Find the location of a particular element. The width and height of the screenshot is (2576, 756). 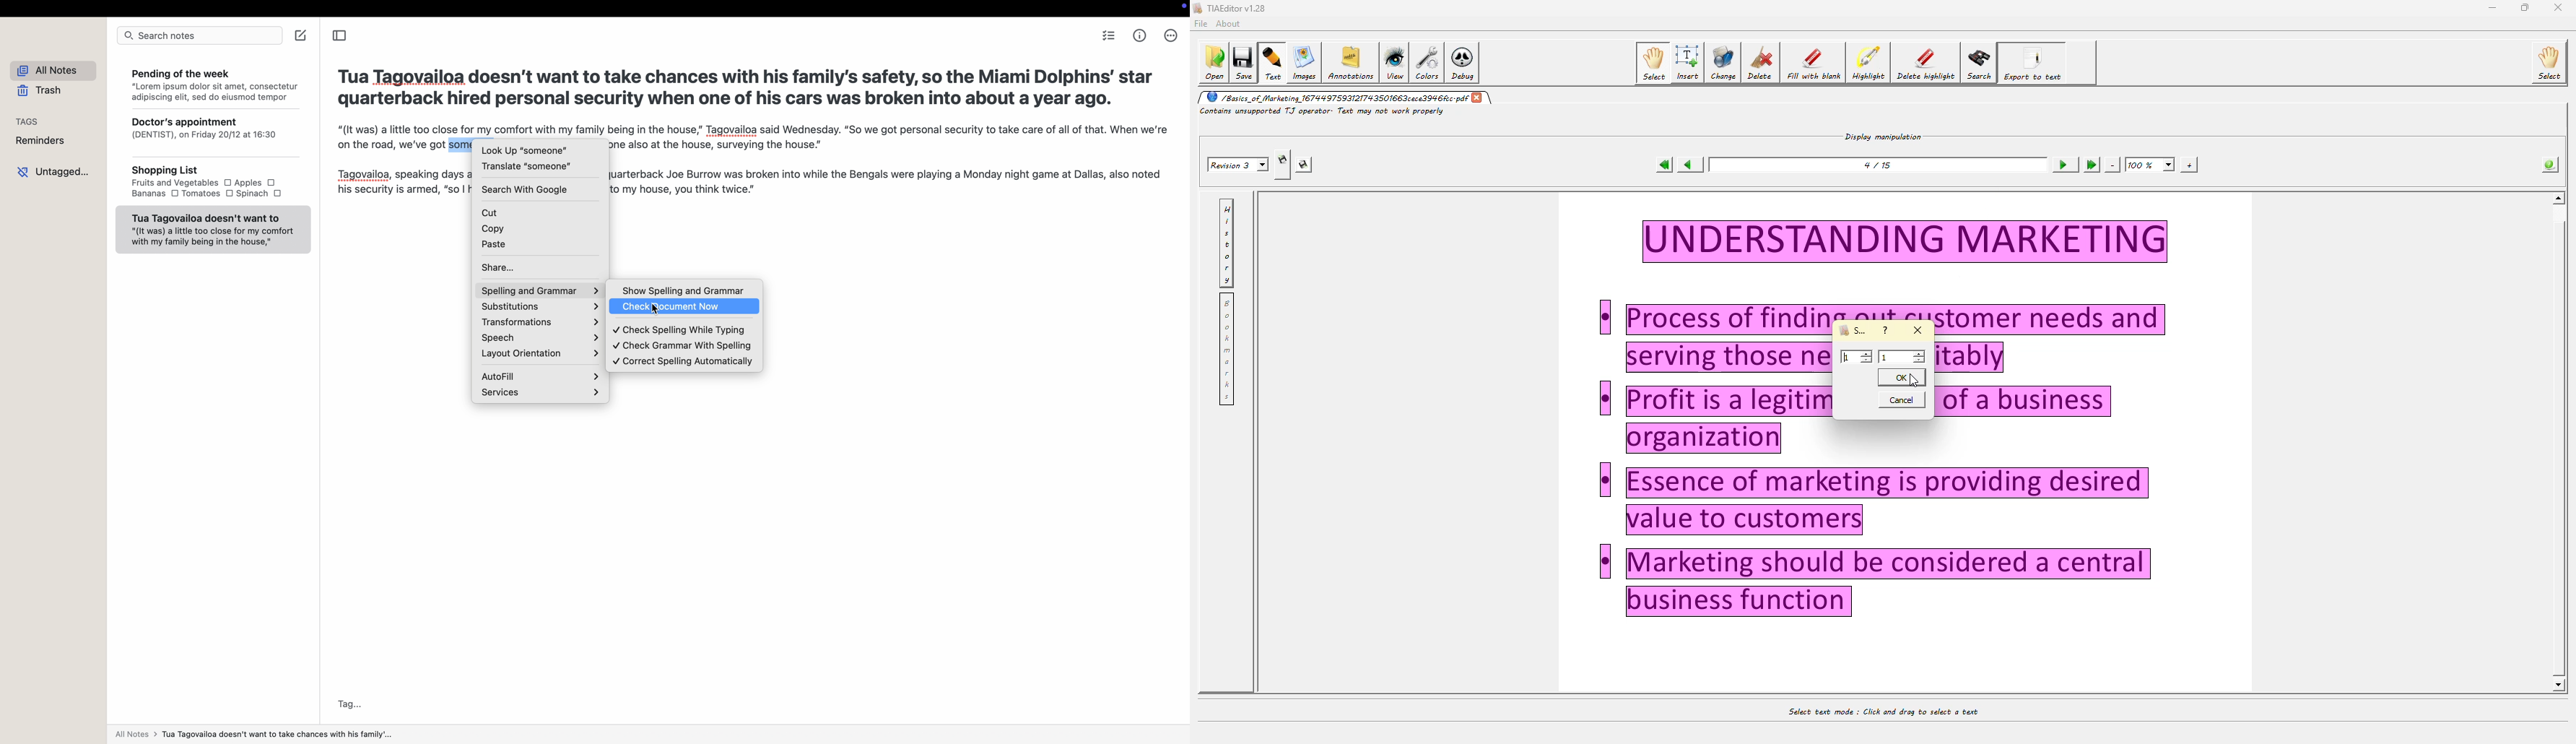

substitutions is located at coordinates (539, 308).